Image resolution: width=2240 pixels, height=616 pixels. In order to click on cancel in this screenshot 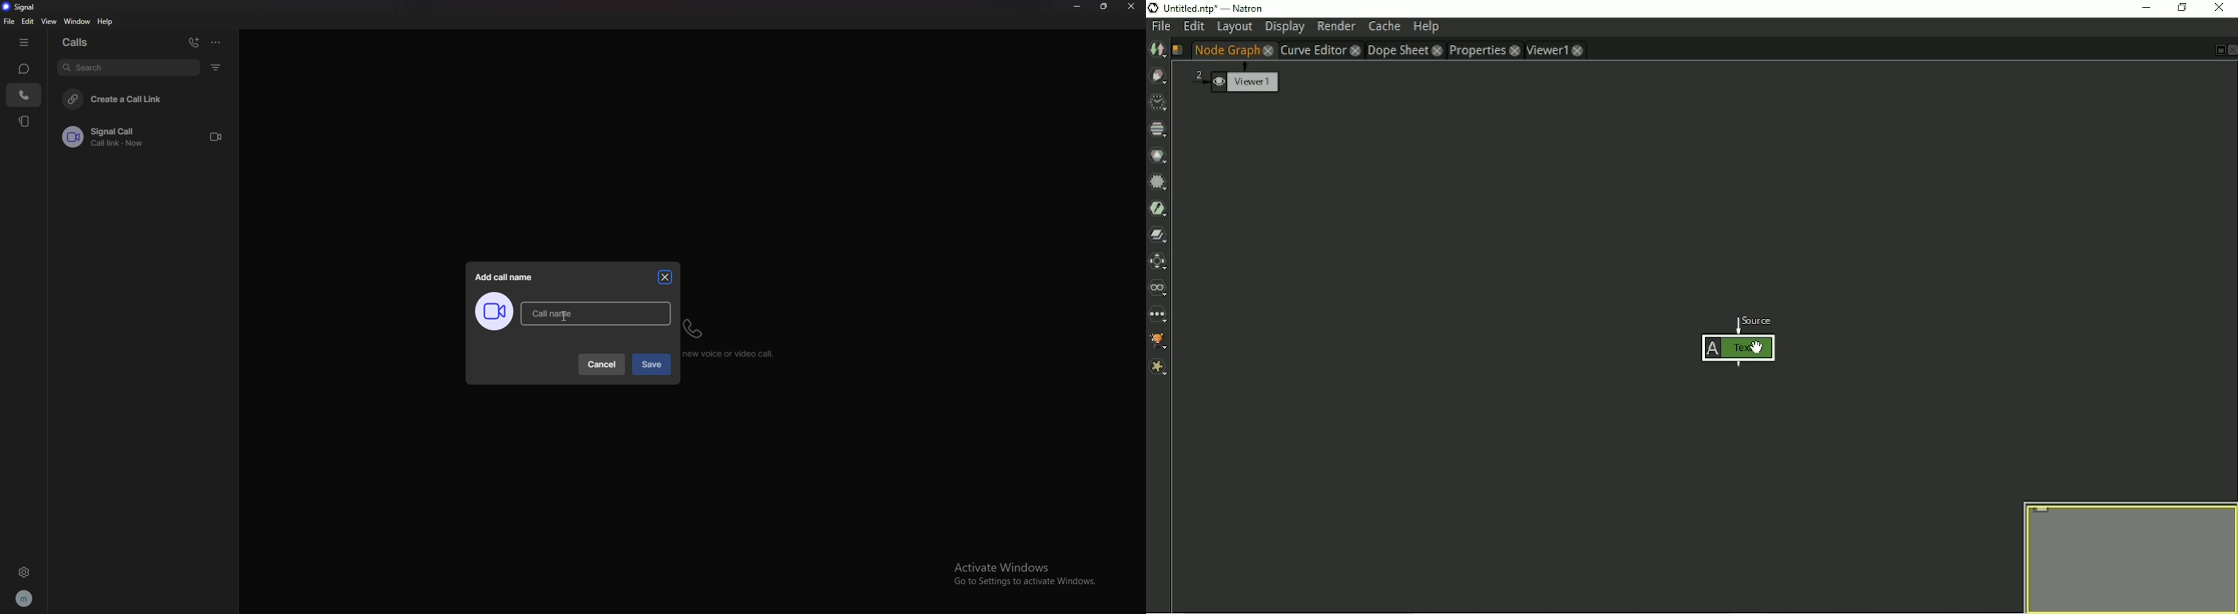, I will do `click(603, 364)`.